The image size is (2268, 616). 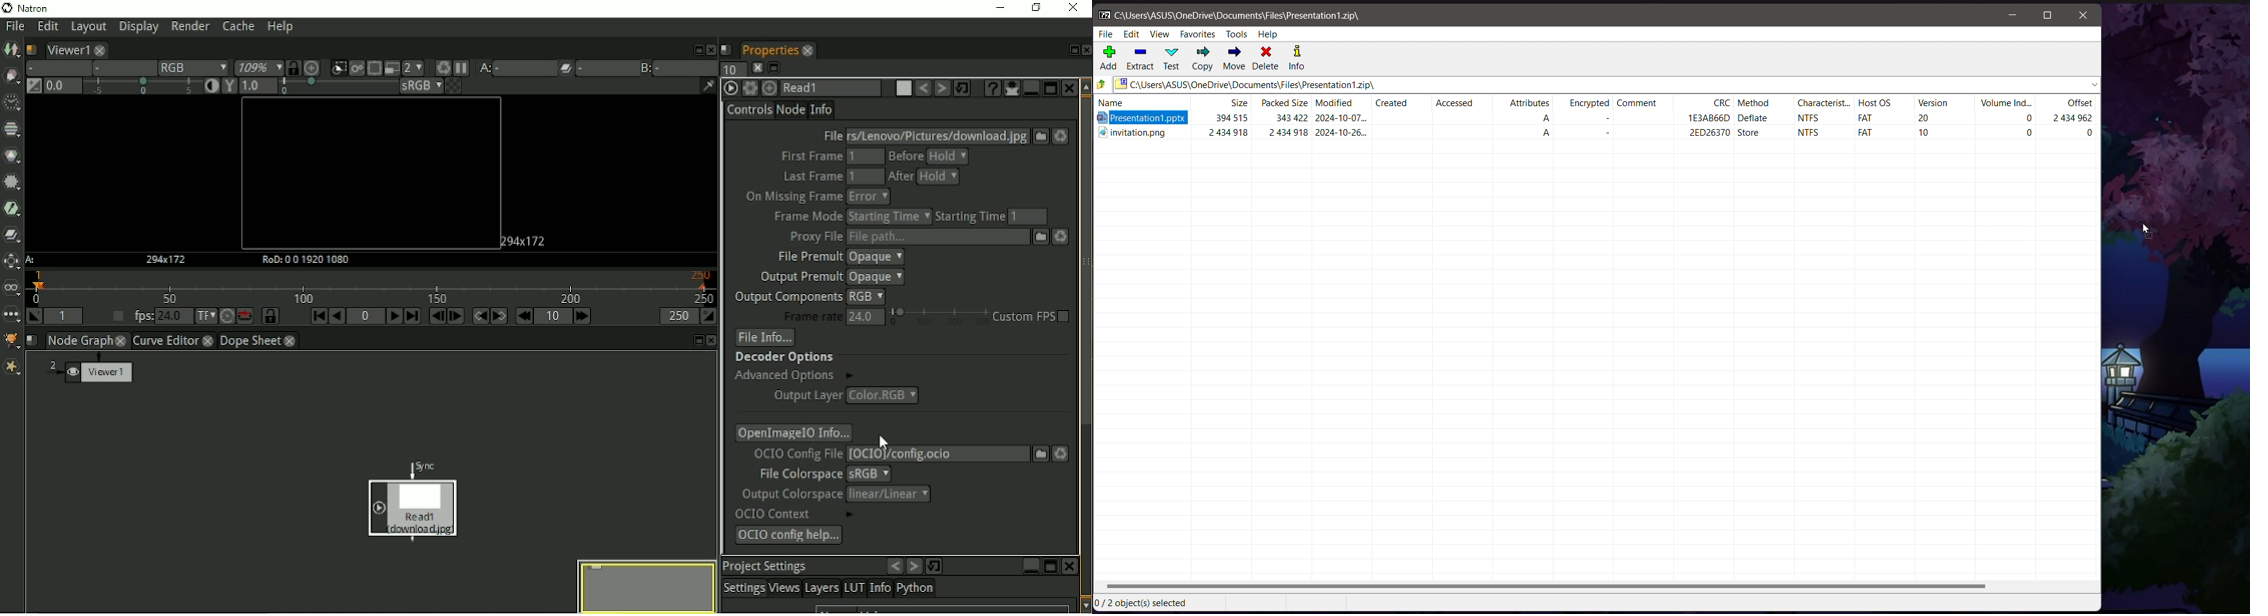 I want to click on CRC , so click(x=1723, y=103).